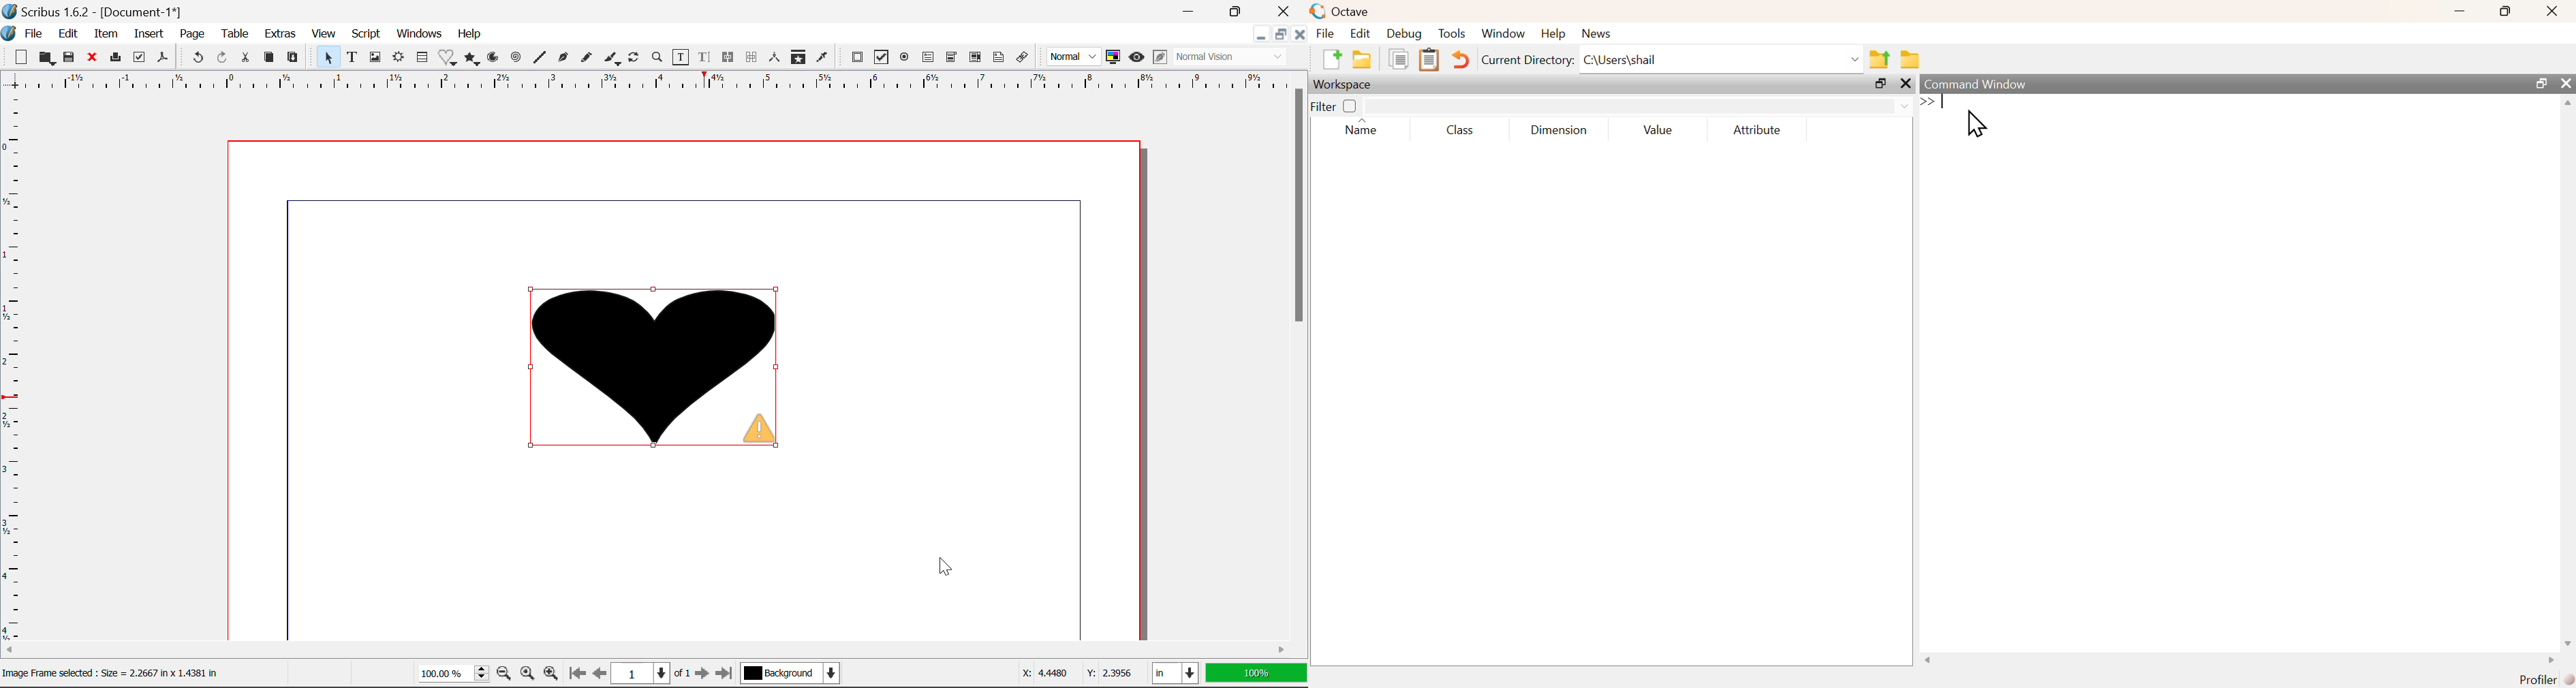 This screenshot has height=700, width=2576. I want to click on Scribus 1.6.2 - [Document-1*], so click(101, 13).